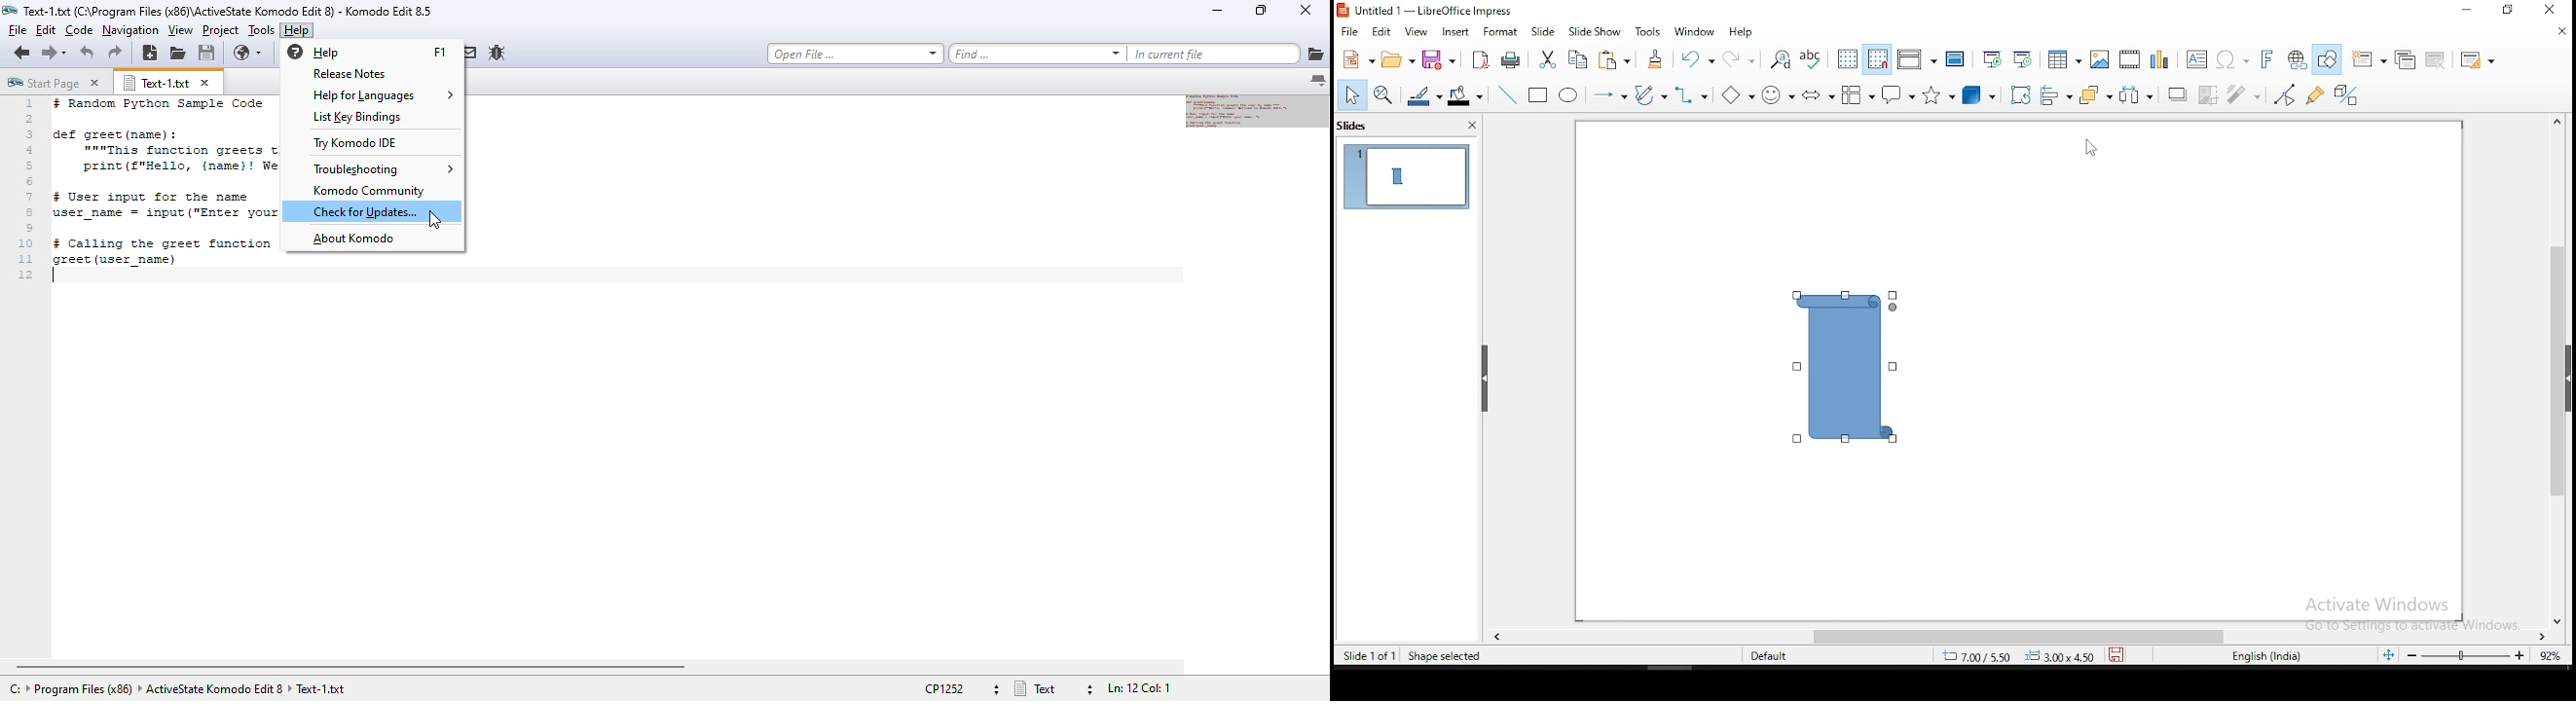 Image resolution: width=2576 pixels, height=728 pixels. What do you see at coordinates (2208, 93) in the screenshot?
I see `crop image` at bounding box center [2208, 93].